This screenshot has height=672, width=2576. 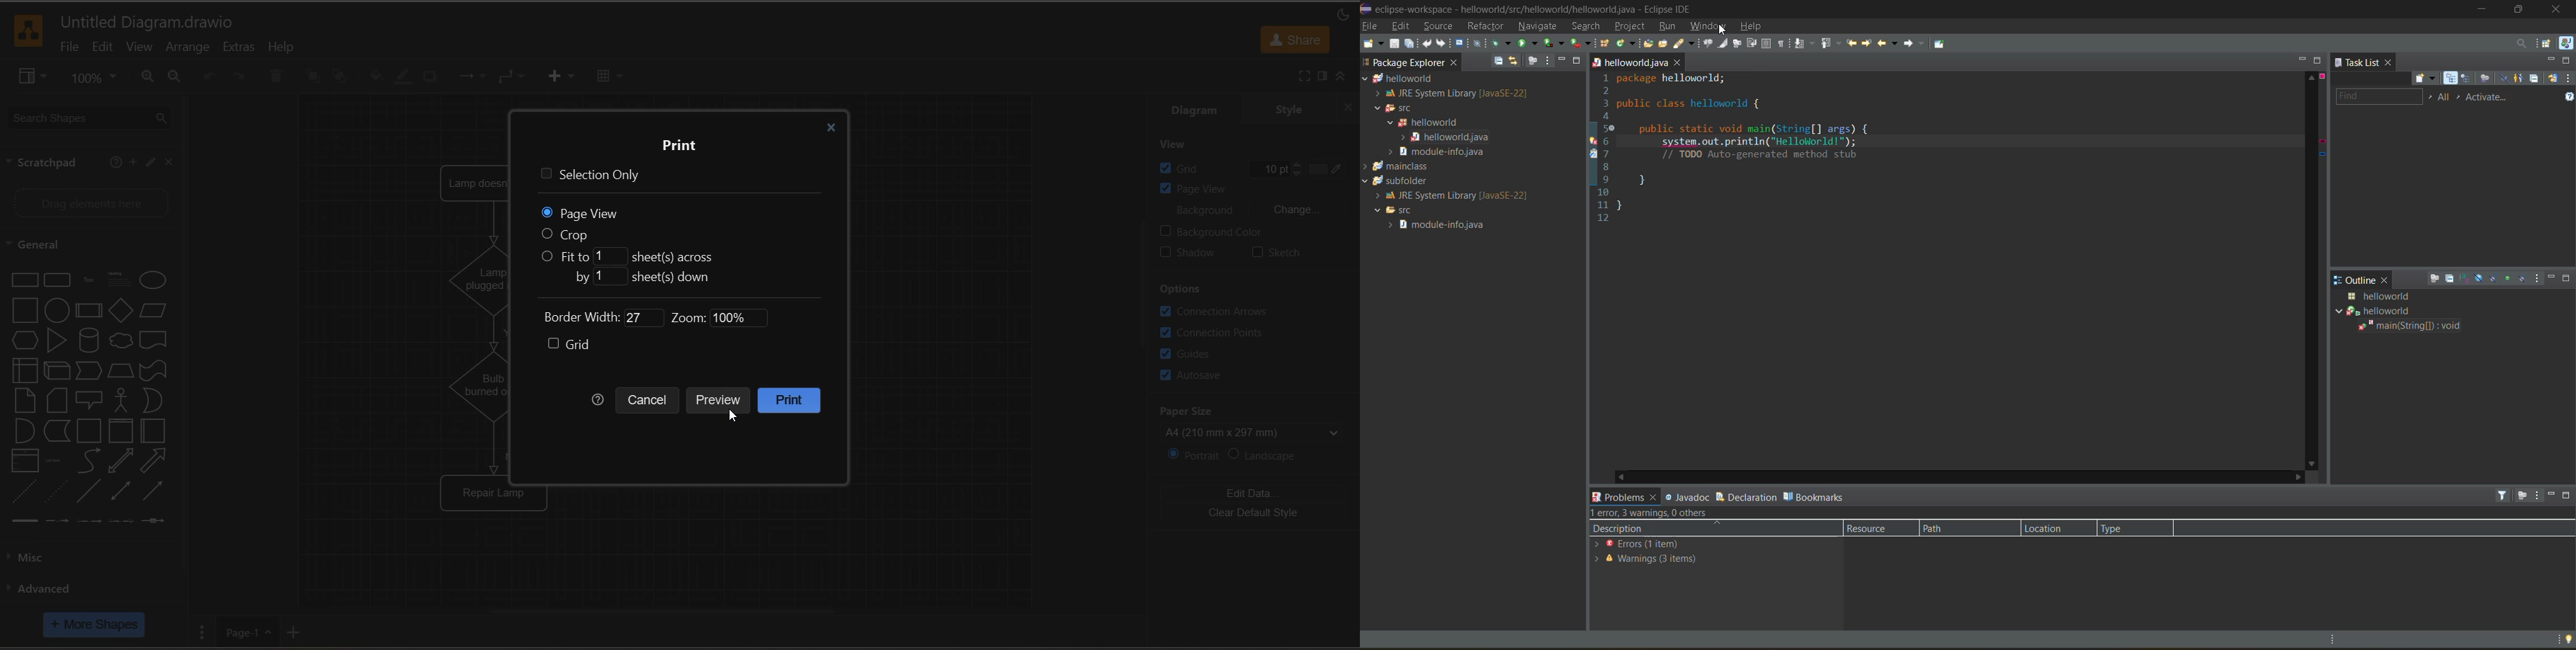 What do you see at coordinates (2469, 279) in the screenshot?
I see `sort` at bounding box center [2469, 279].